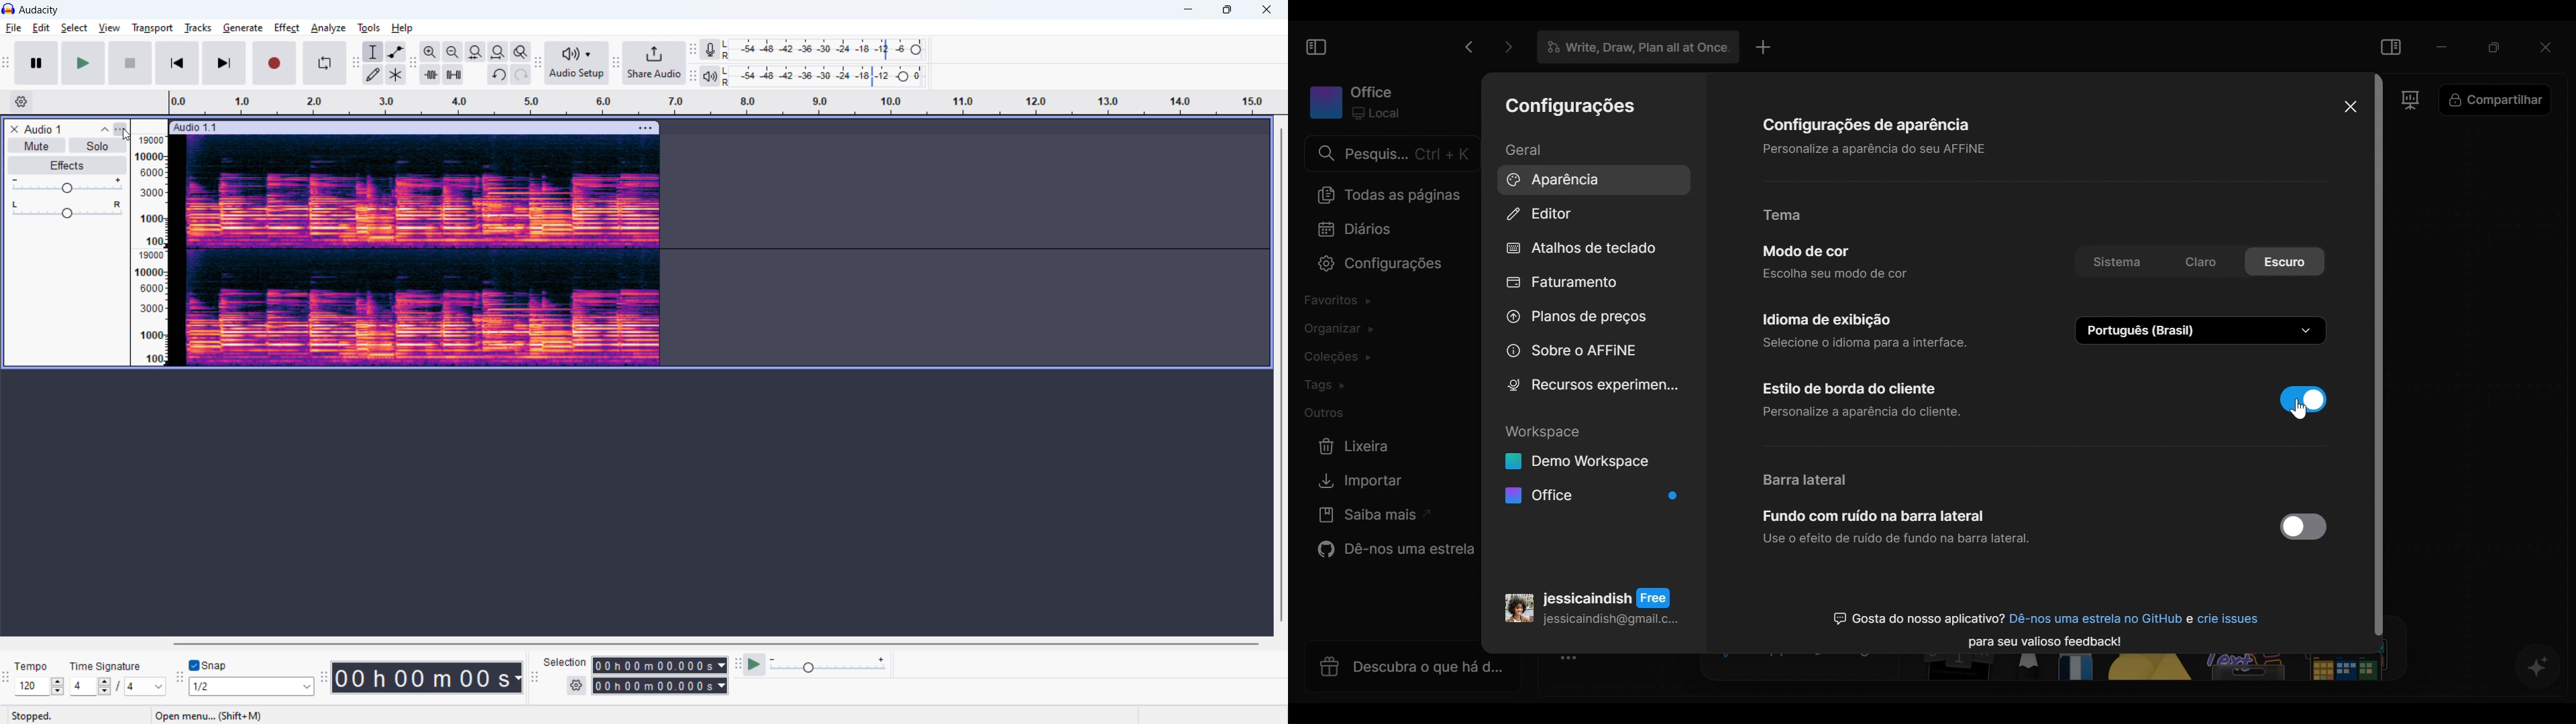  I want to click on Trash, so click(1355, 446).